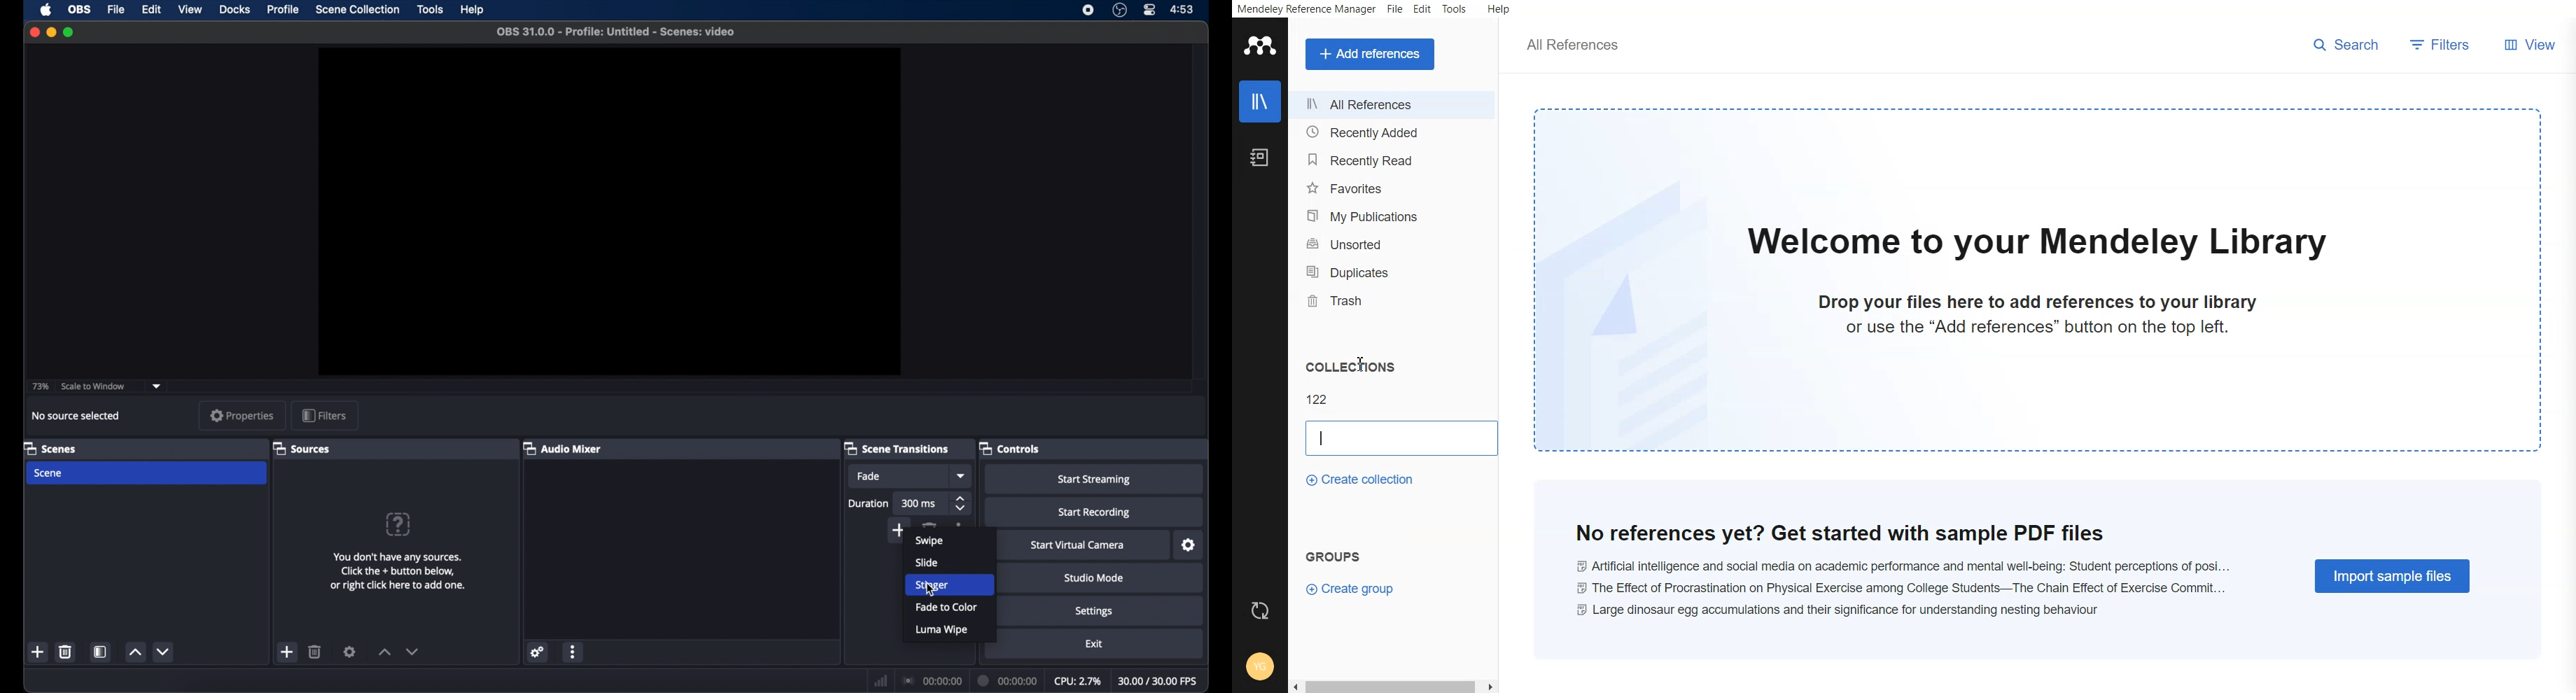 The image size is (2576, 700). Describe the element at coordinates (1357, 589) in the screenshot. I see `Create group` at that location.